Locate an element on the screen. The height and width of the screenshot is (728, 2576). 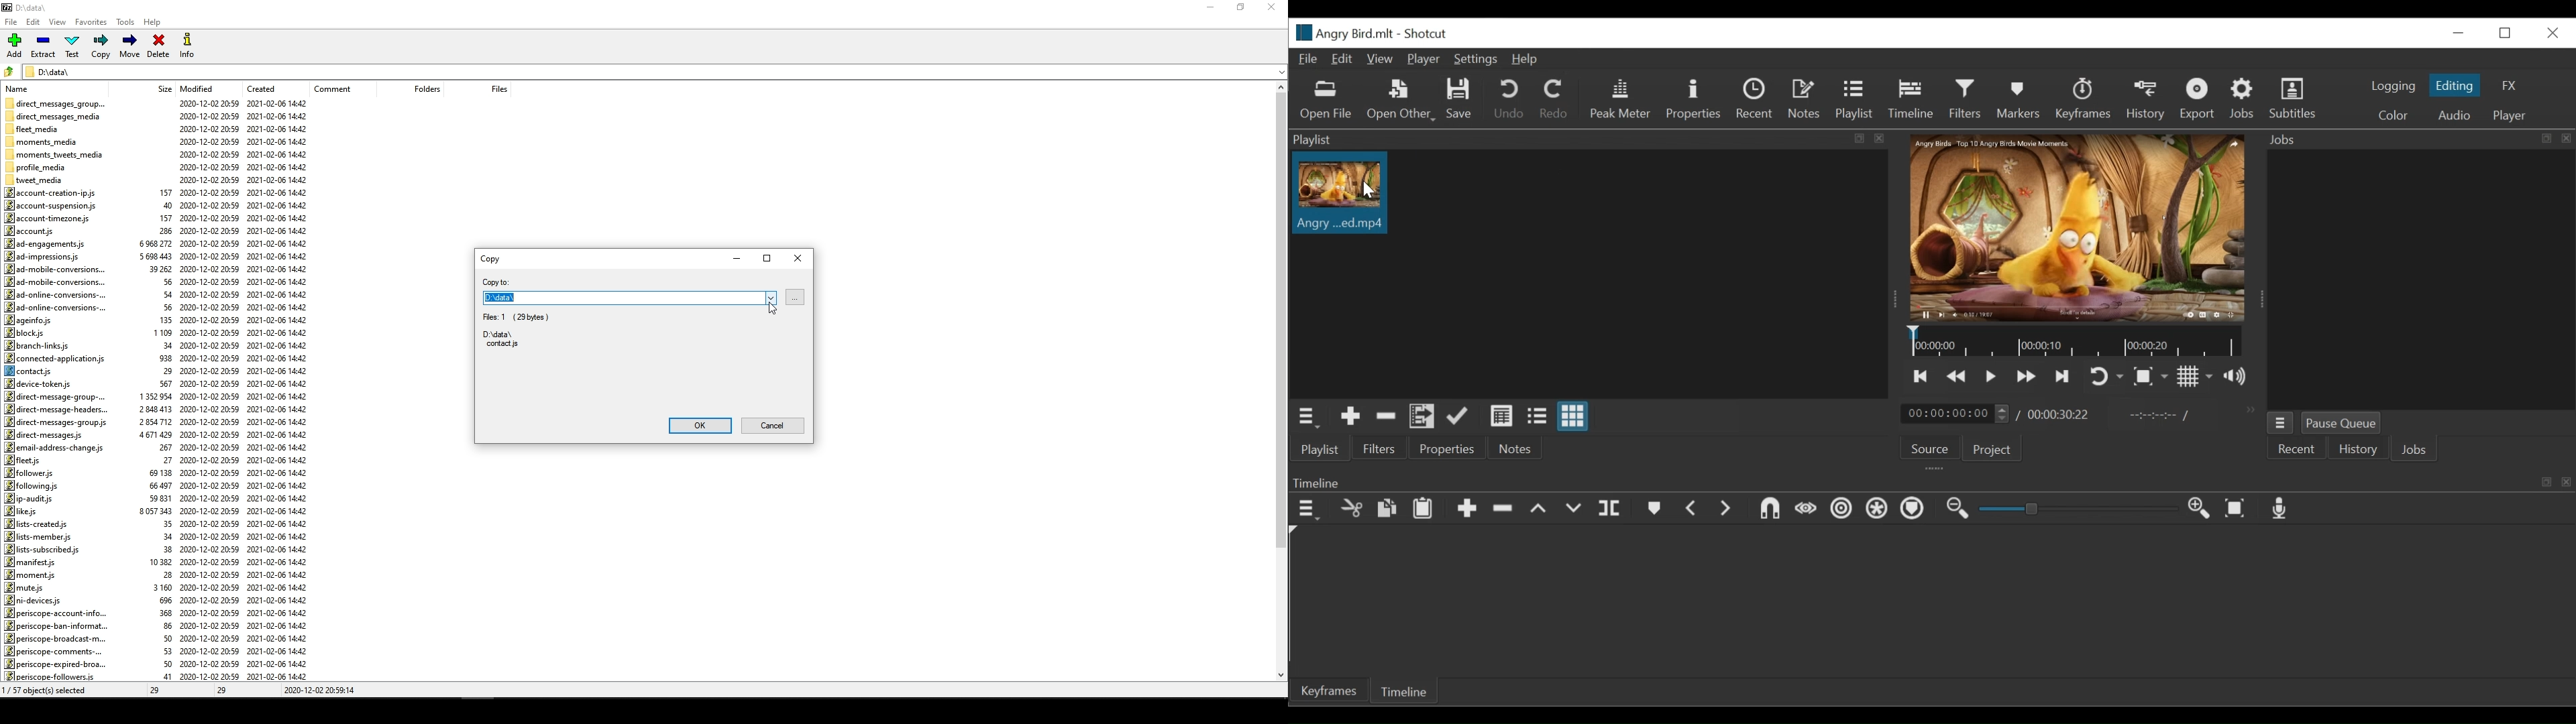
Redo is located at coordinates (1552, 99).